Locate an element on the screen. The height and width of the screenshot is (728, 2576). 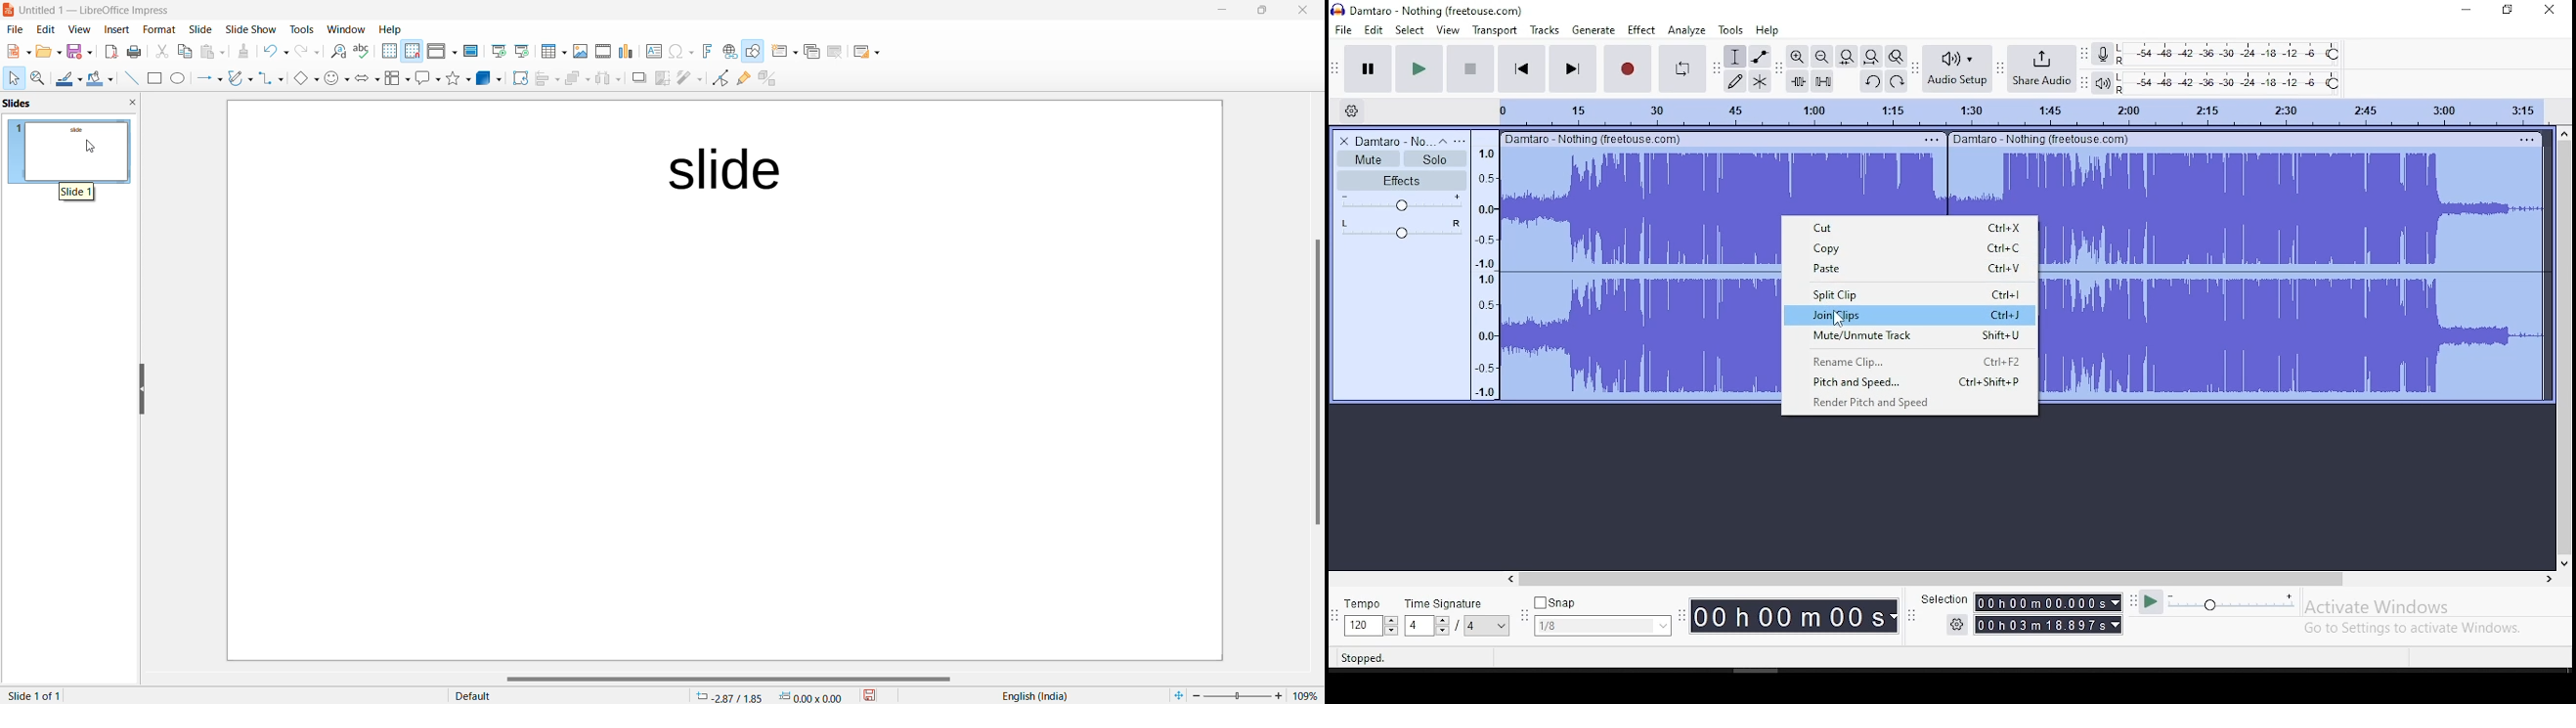
zoom out is located at coordinates (1822, 56).